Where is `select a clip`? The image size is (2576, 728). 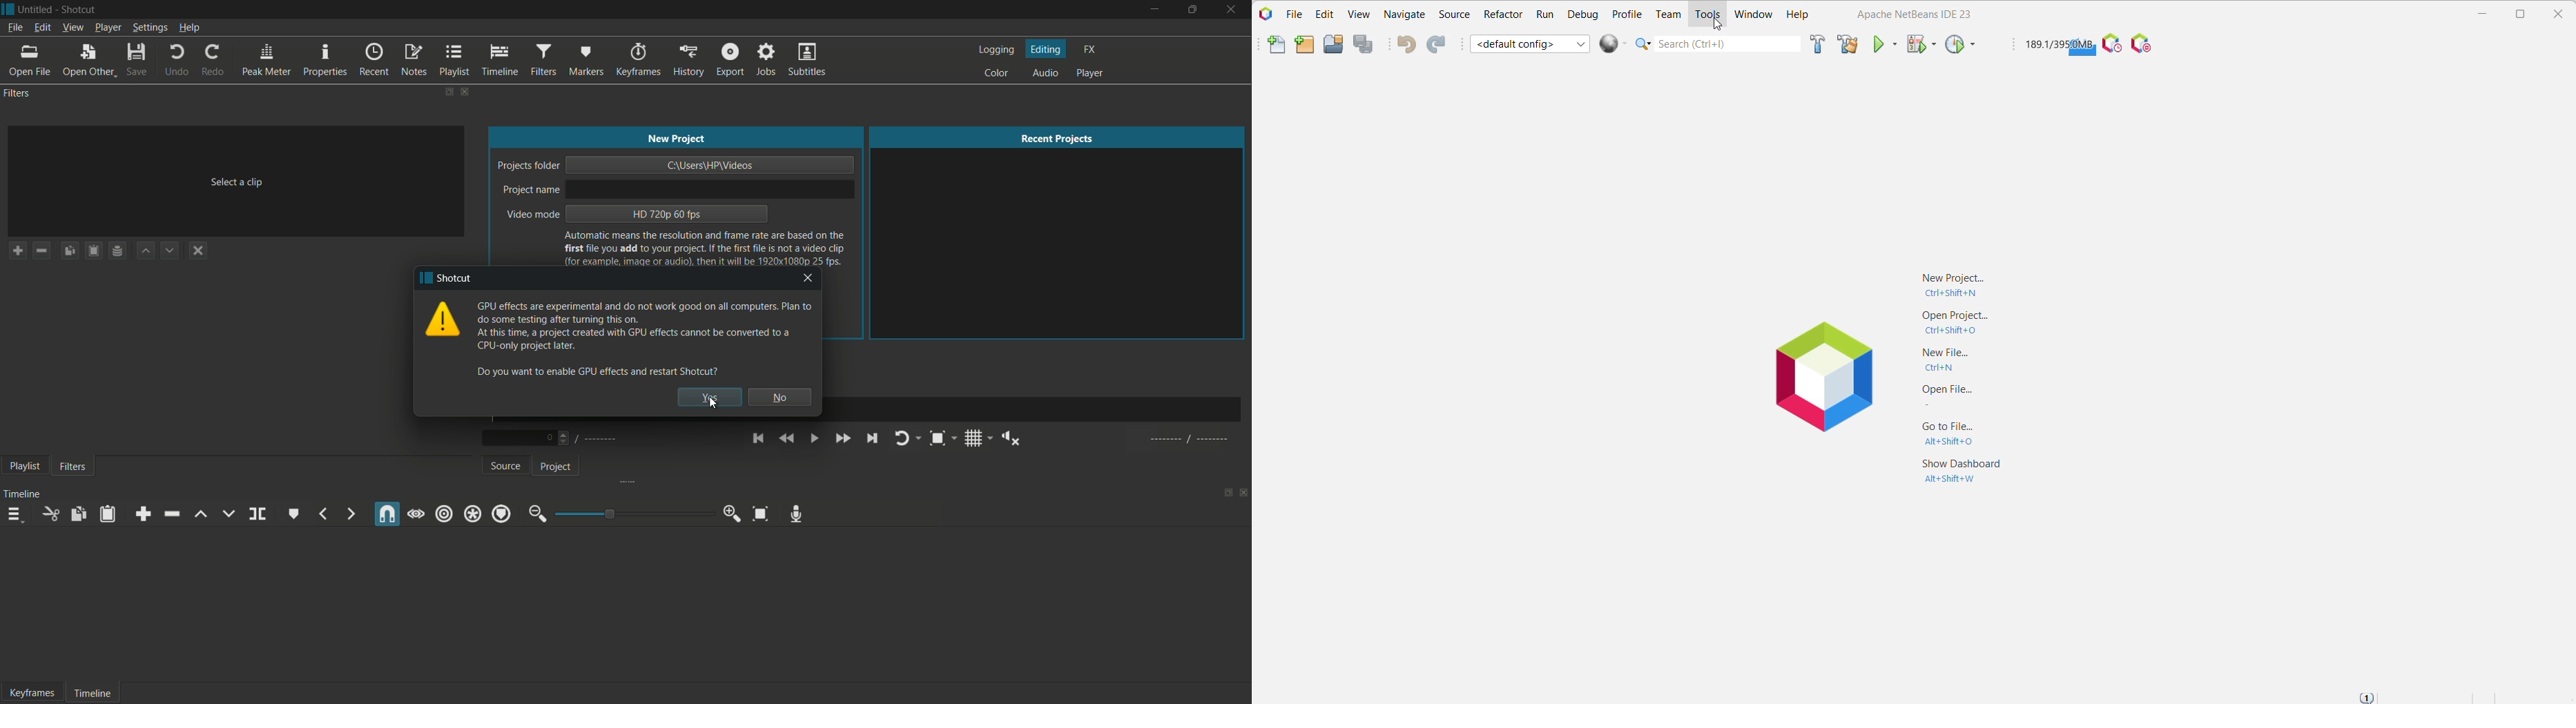
select a clip is located at coordinates (237, 183).